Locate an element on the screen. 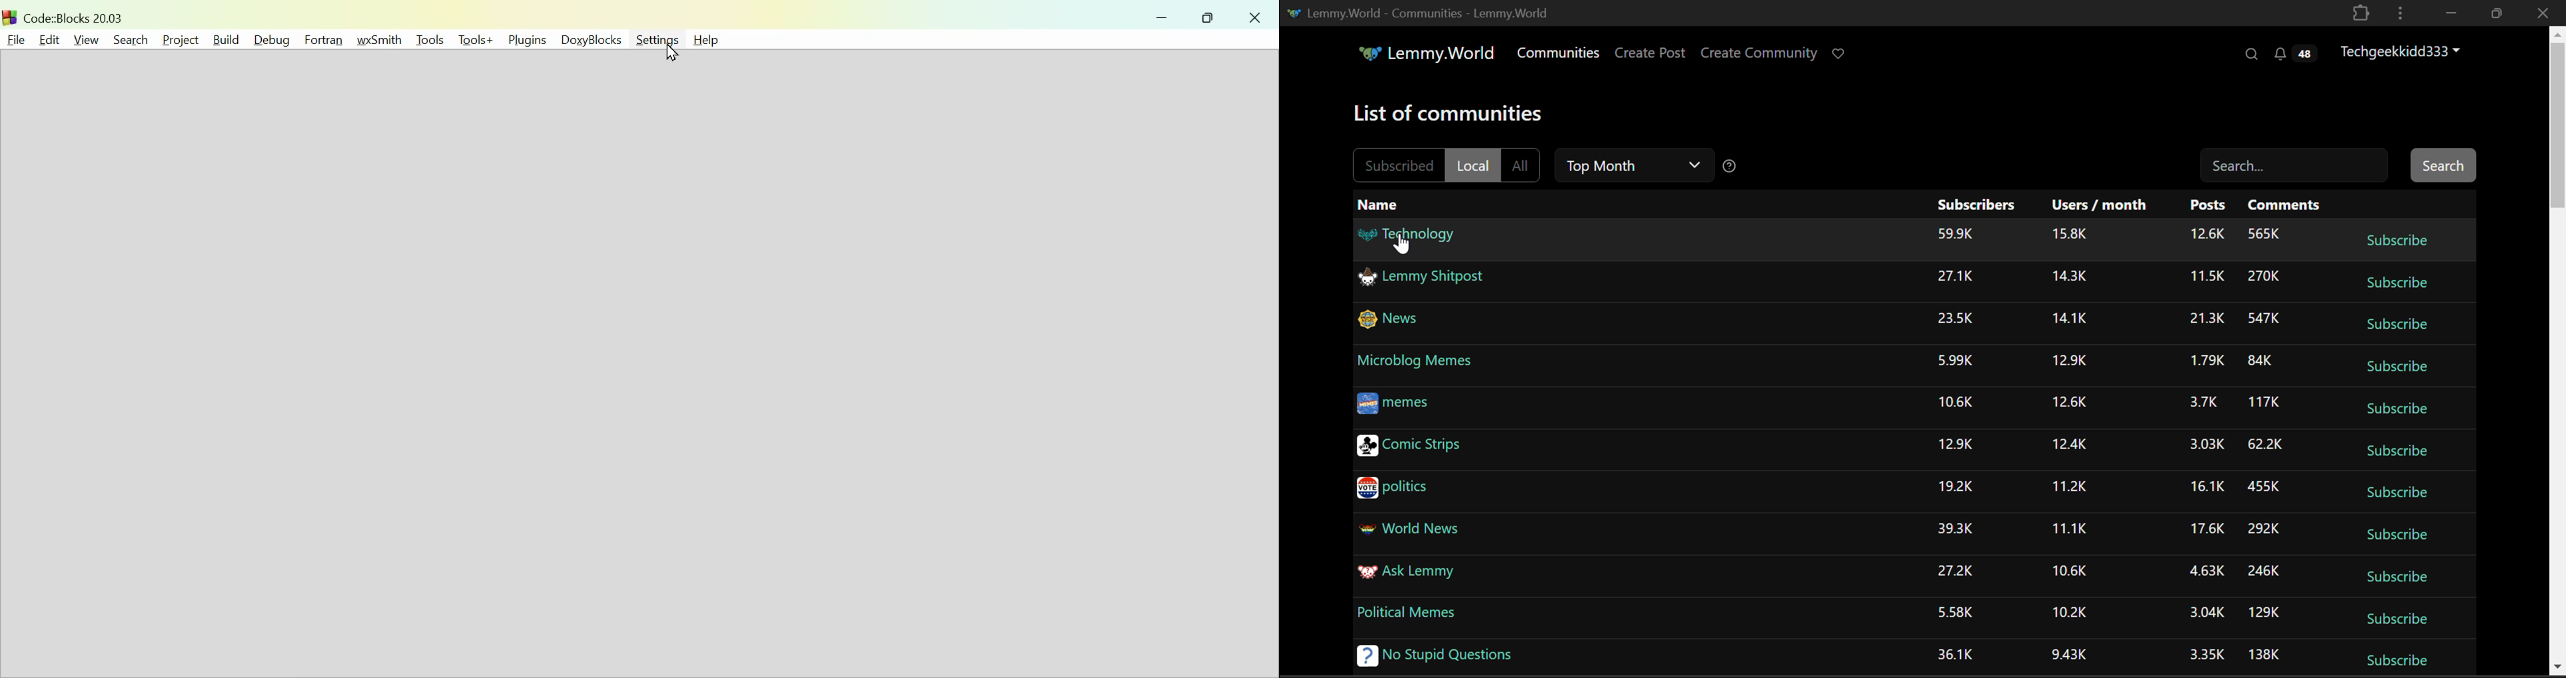  Search Button is located at coordinates (2446, 165).